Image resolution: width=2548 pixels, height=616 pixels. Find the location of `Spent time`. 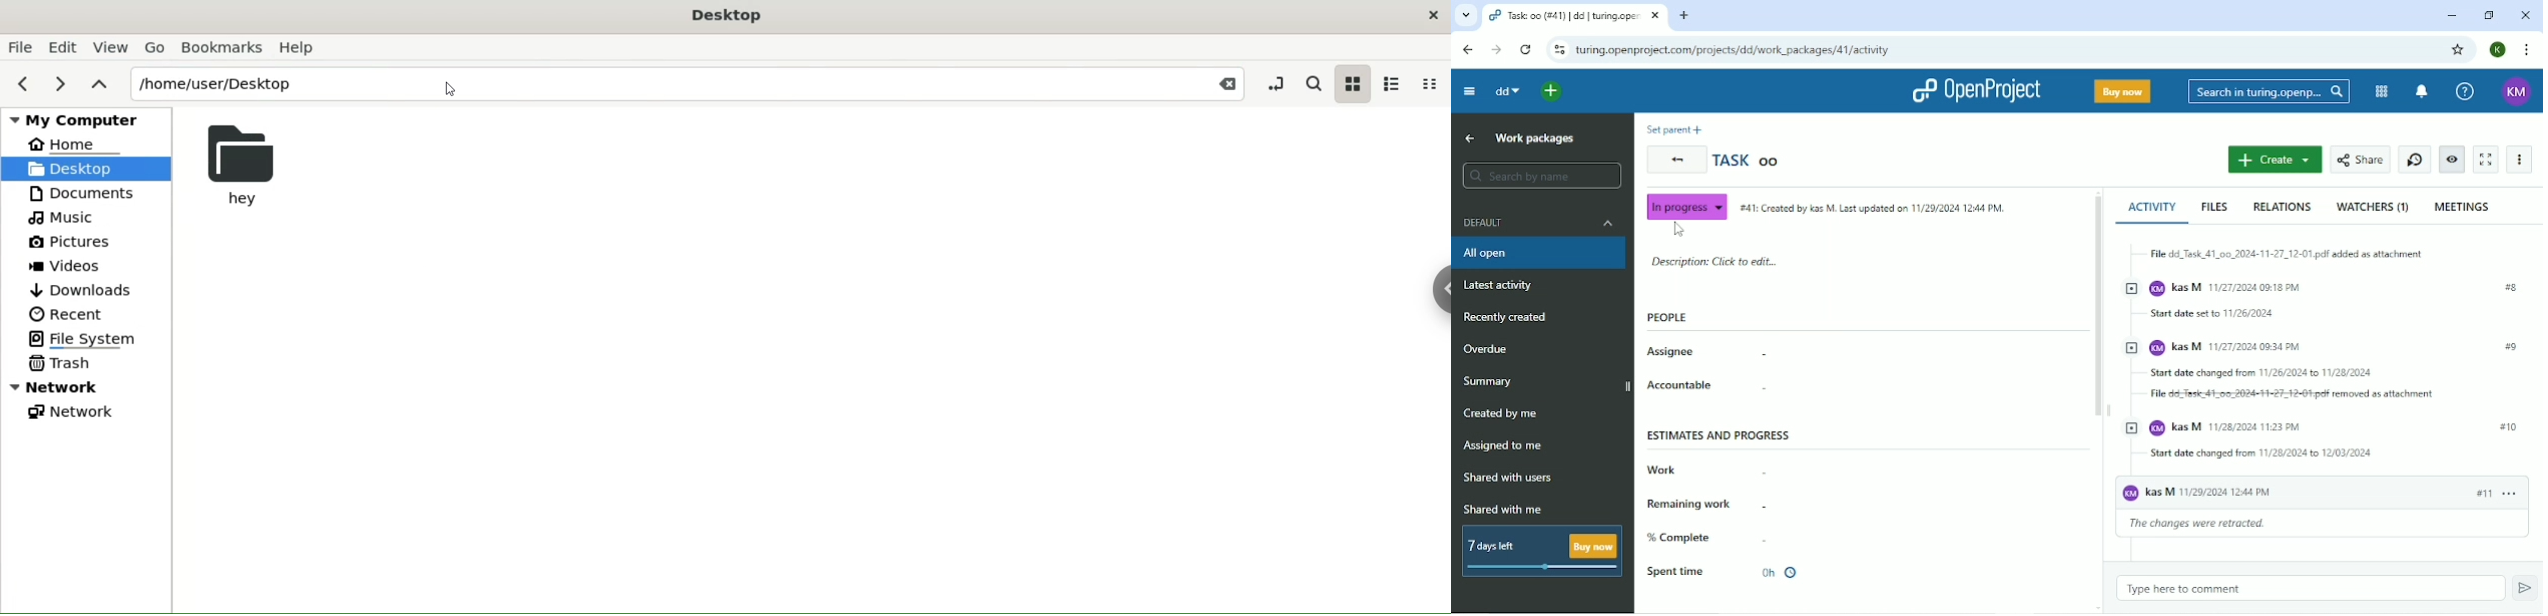

Spent time is located at coordinates (1724, 574).